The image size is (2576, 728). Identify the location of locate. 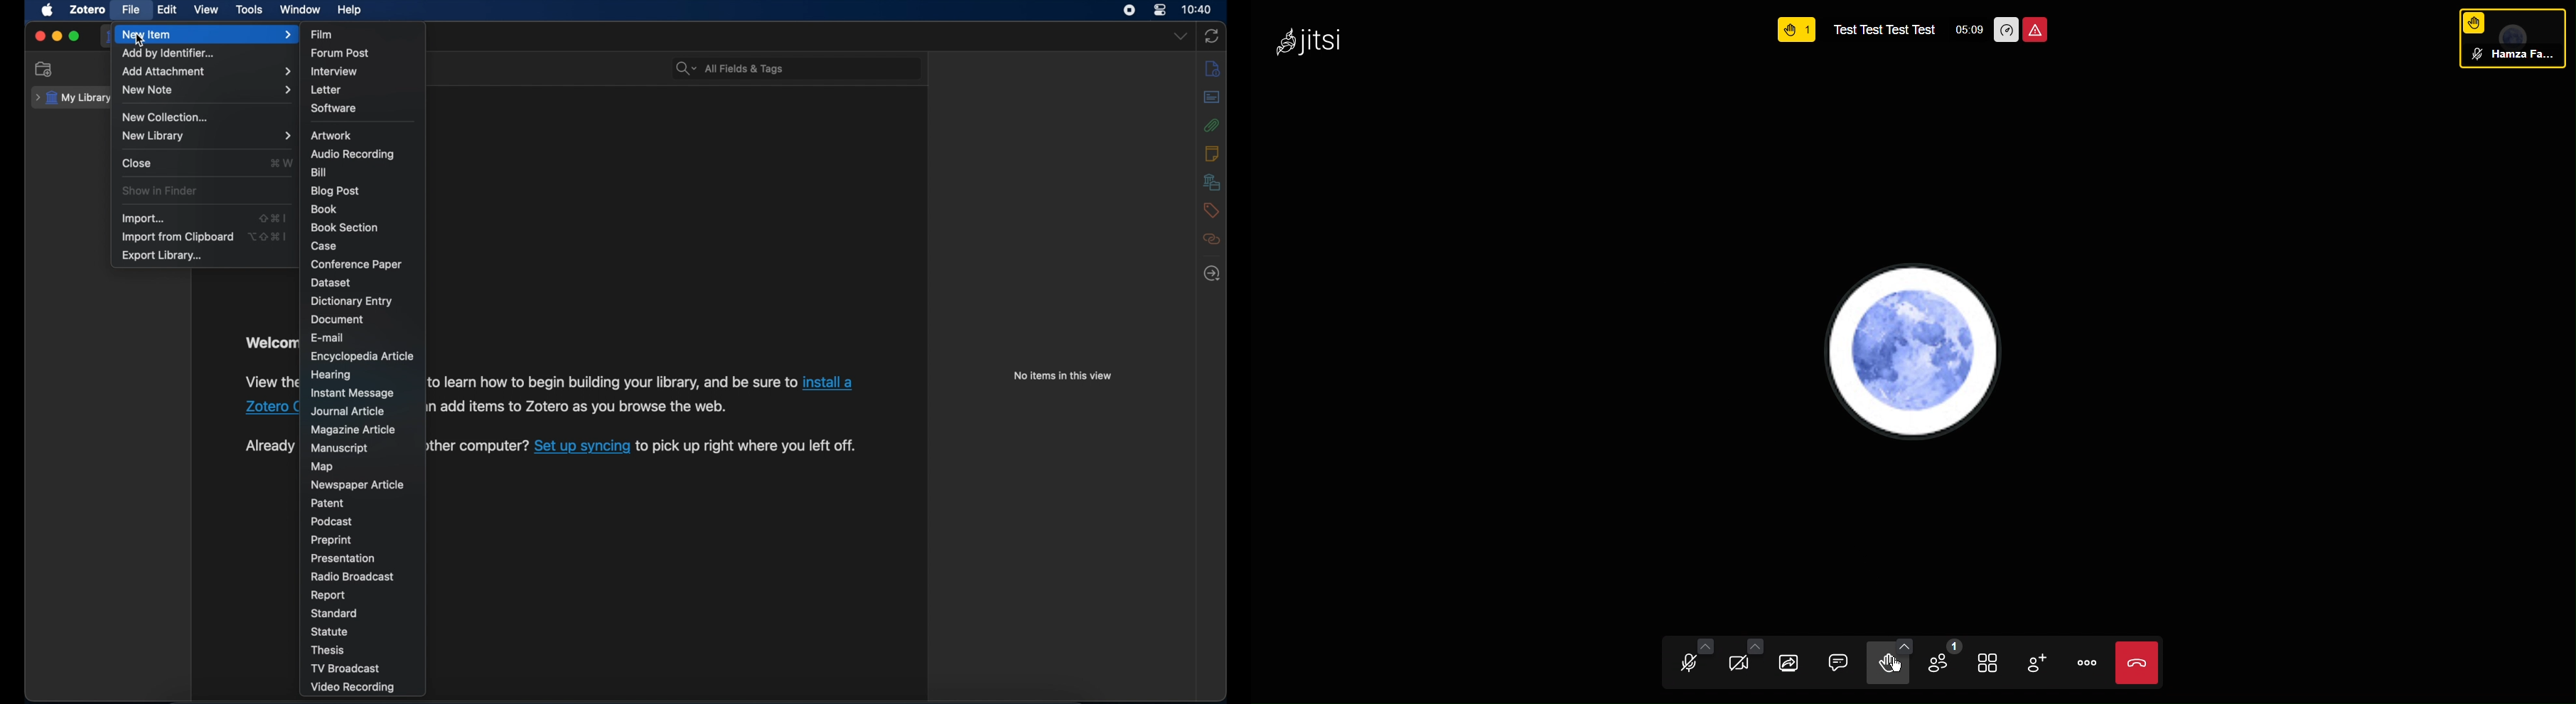
(1213, 272).